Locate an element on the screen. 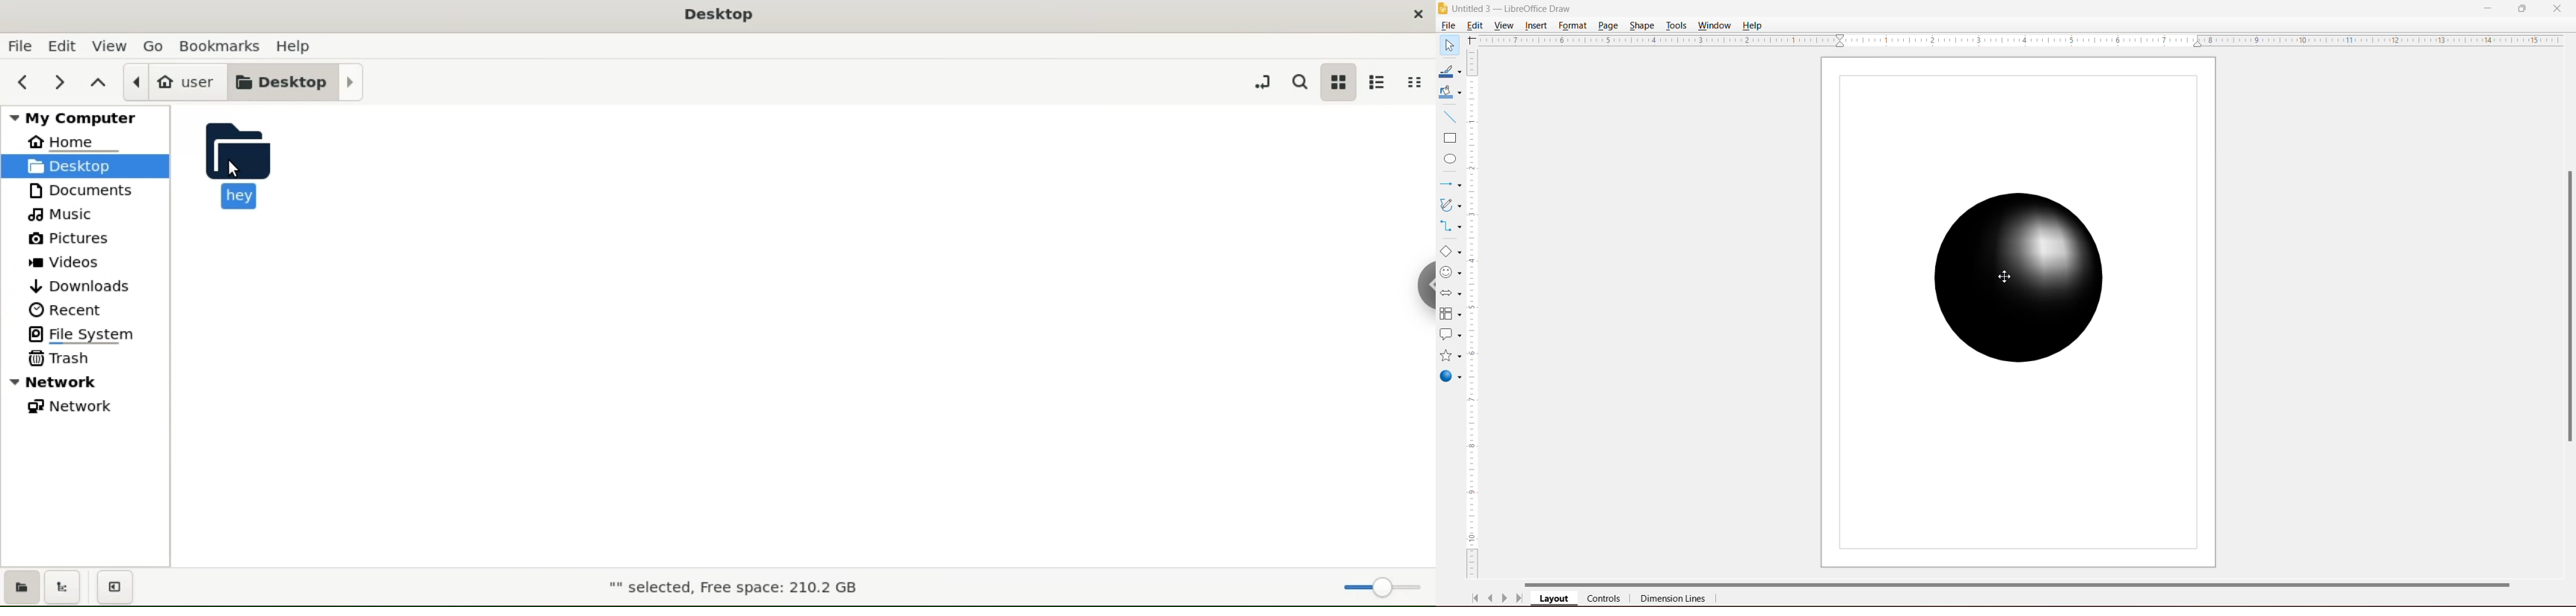 This screenshot has width=2576, height=616. desktop is located at coordinates (85, 166).